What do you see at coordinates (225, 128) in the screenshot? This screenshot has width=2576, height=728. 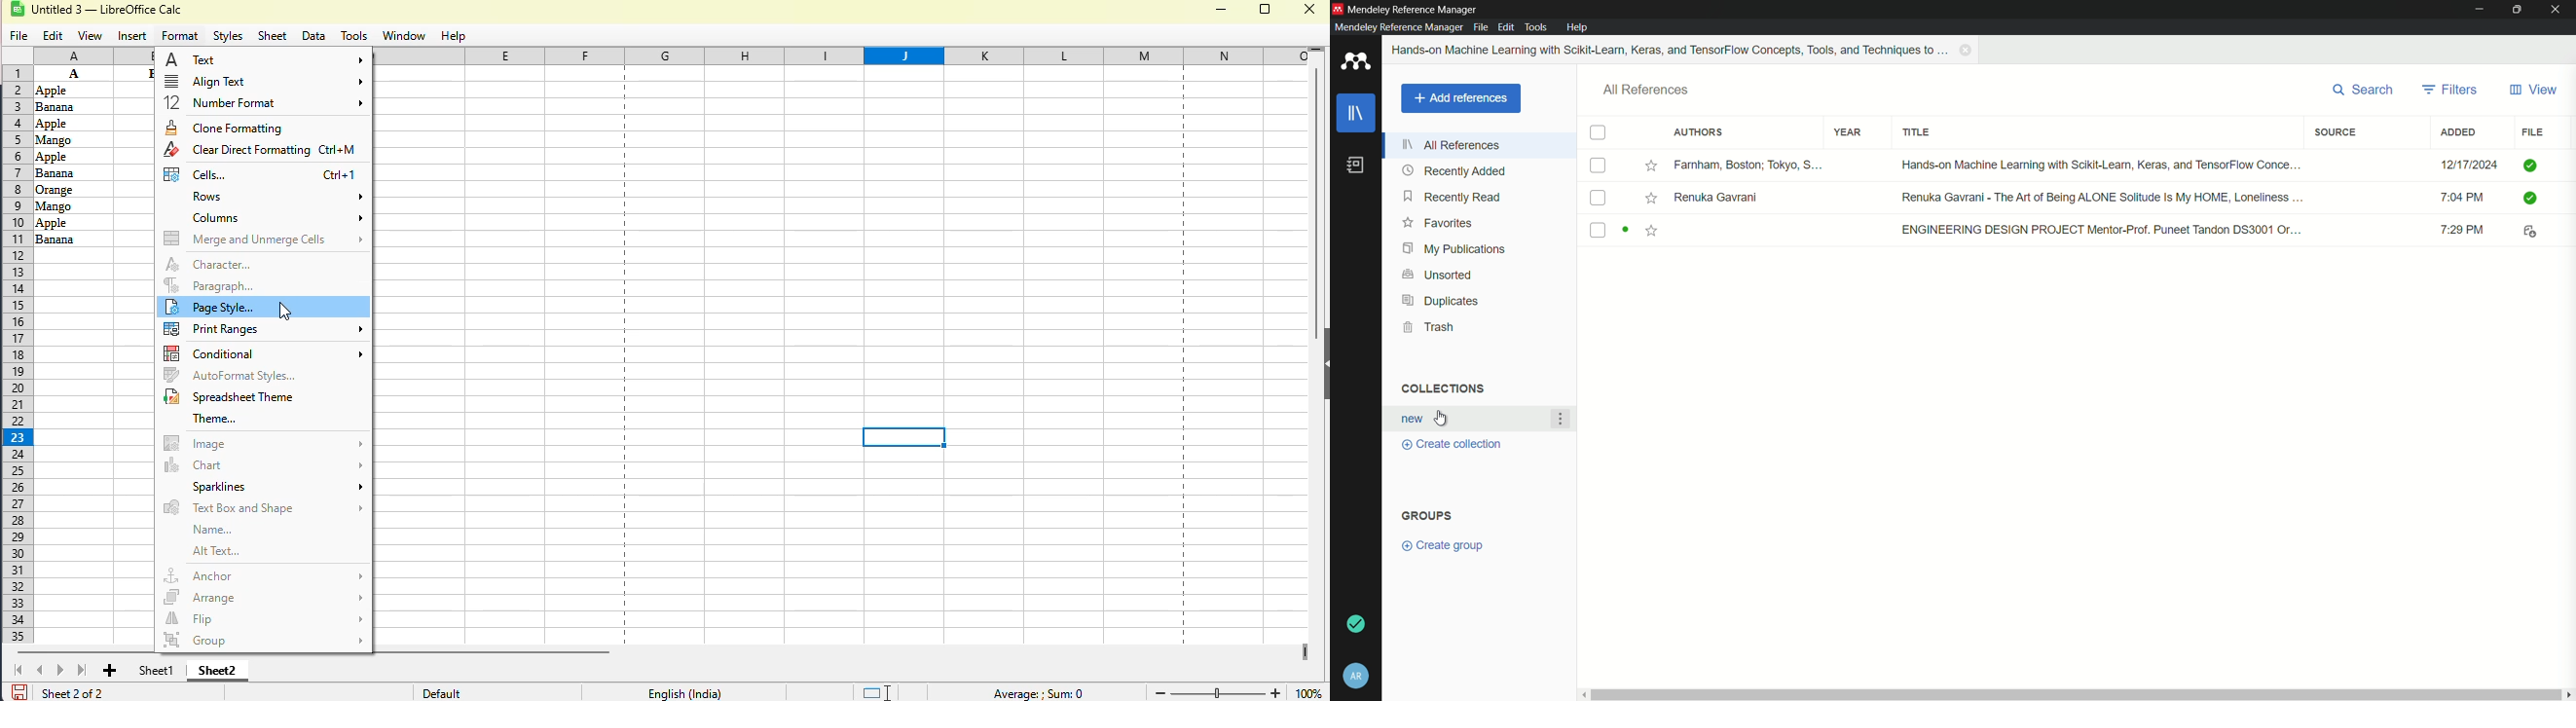 I see `clone formatting` at bounding box center [225, 128].